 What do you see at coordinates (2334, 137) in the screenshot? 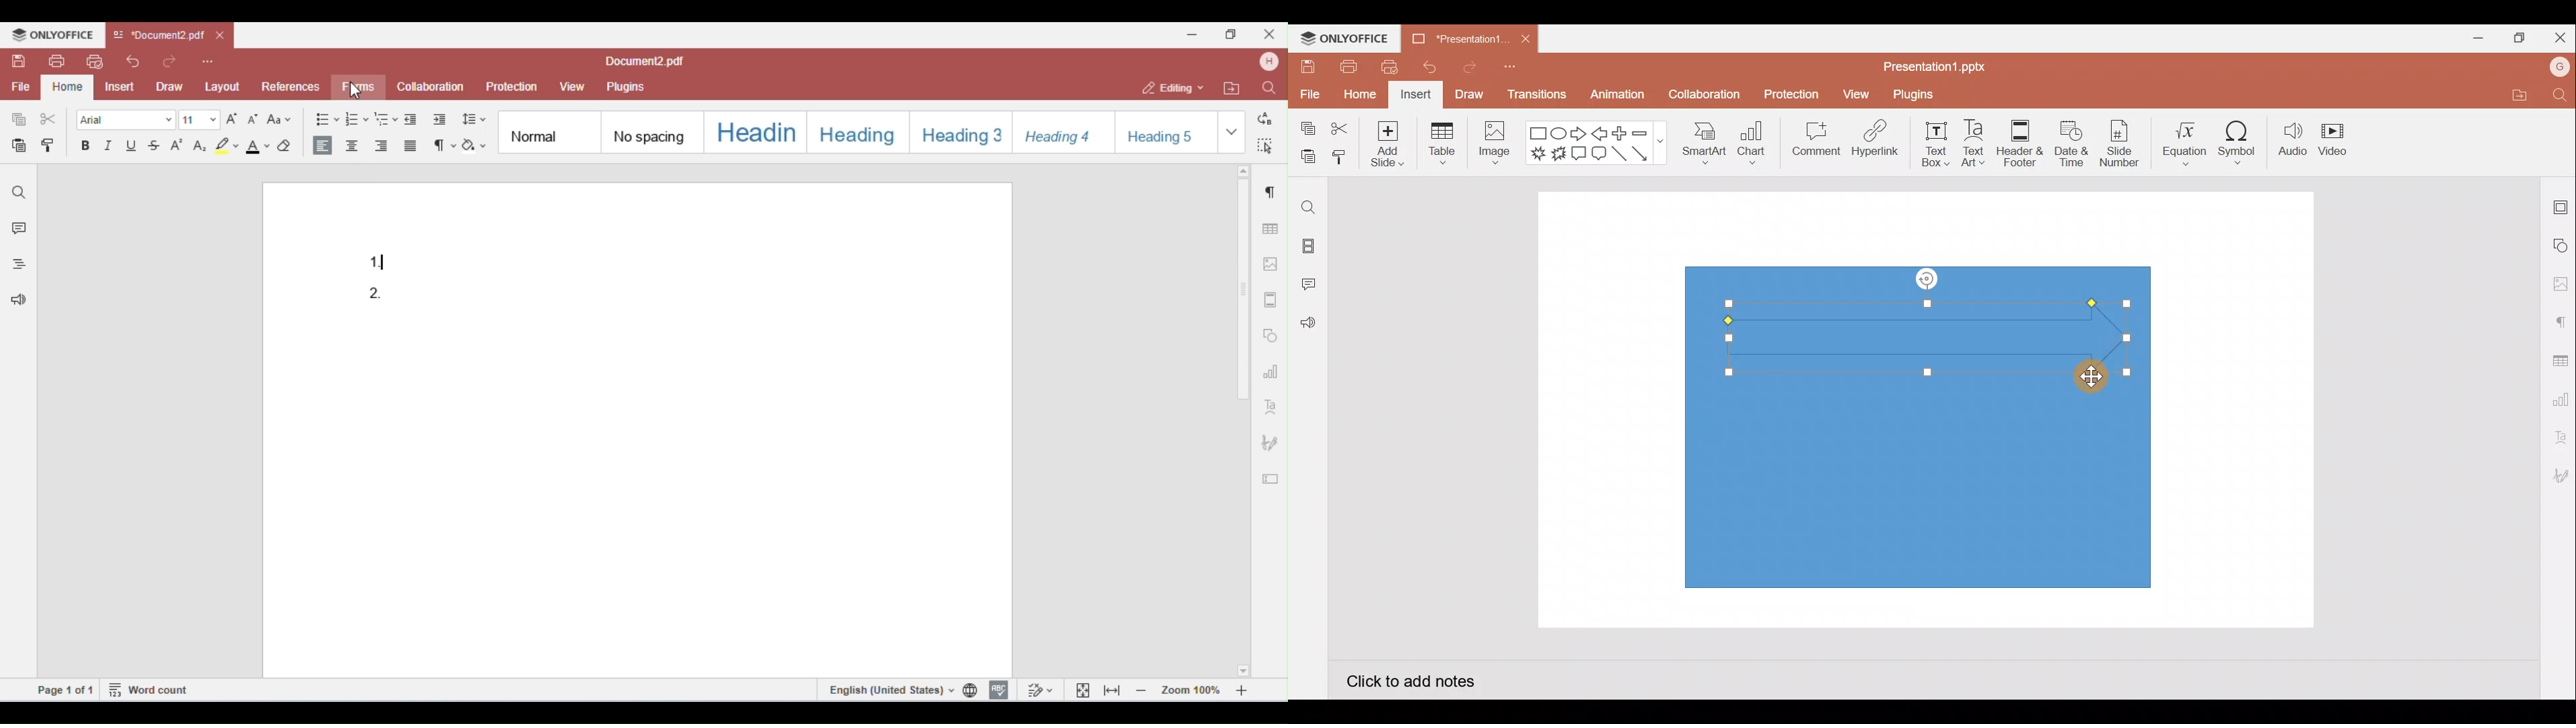
I see `Video` at bounding box center [2334, 137].